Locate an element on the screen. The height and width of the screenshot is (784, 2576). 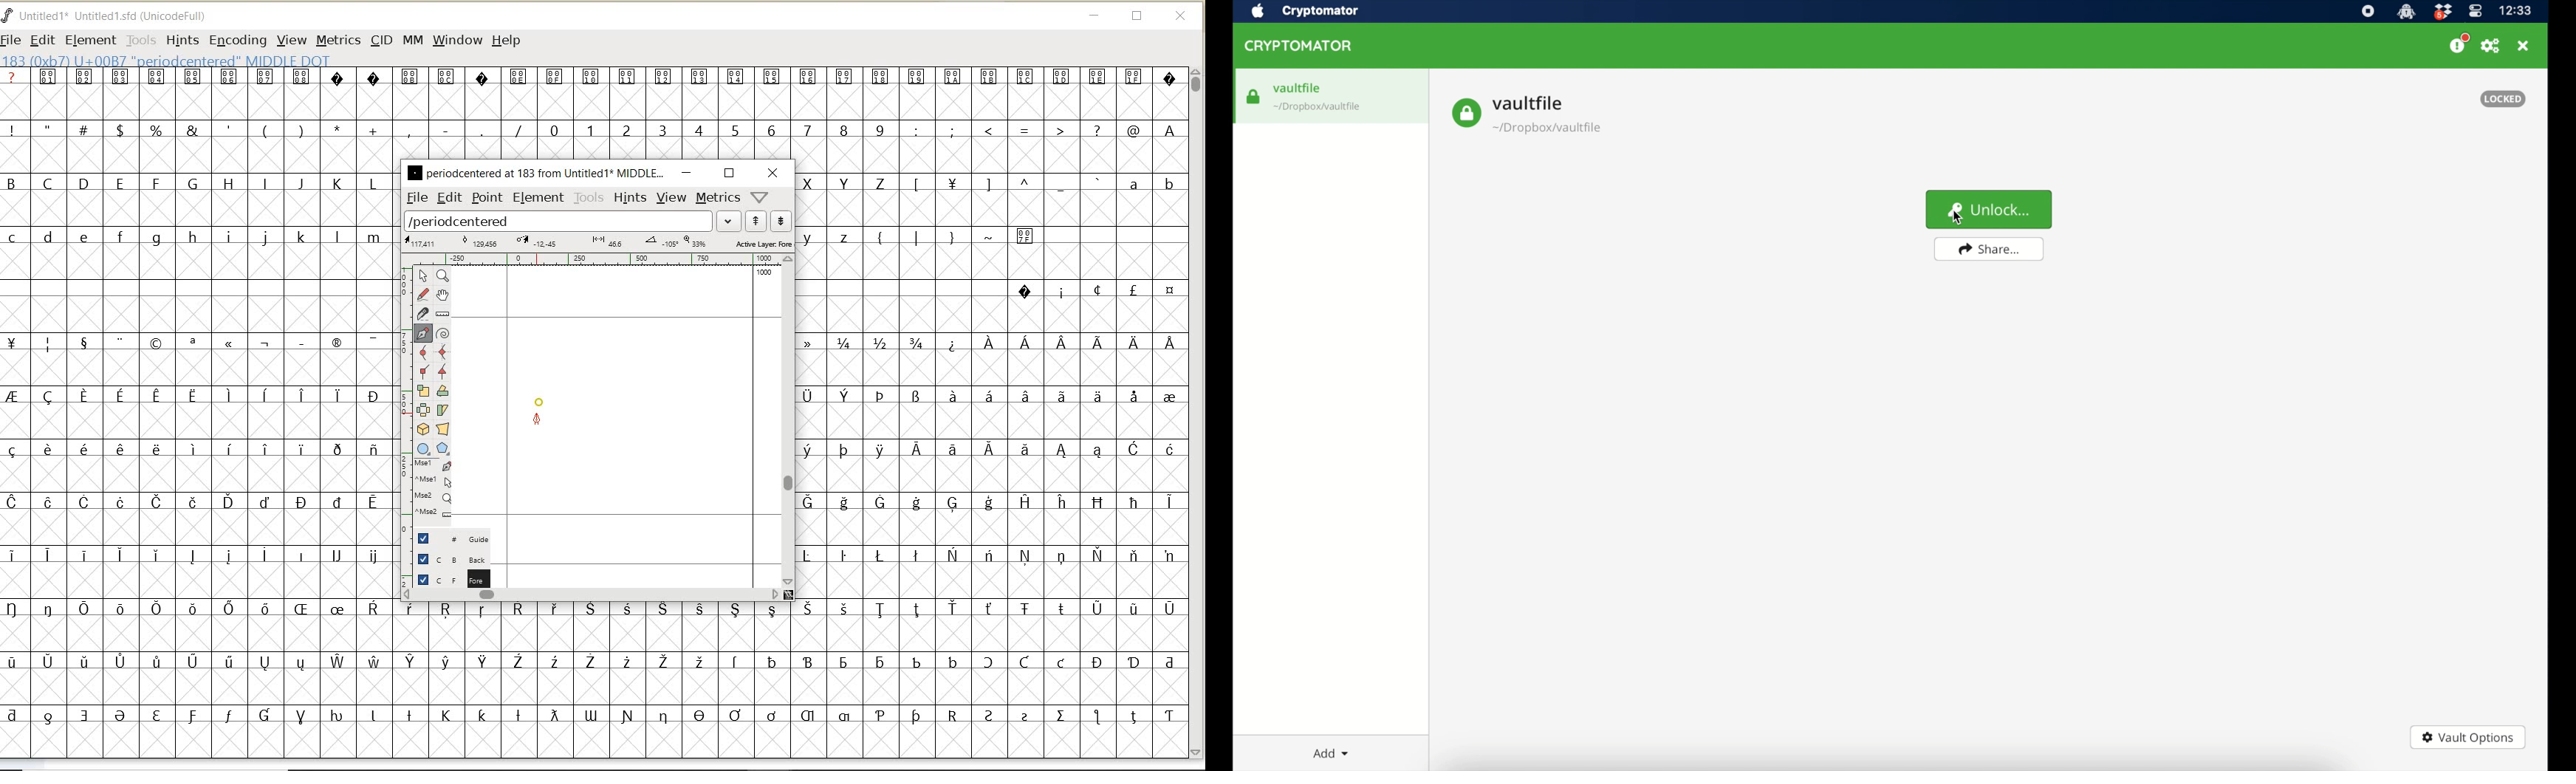
HELP is located at coordinates (506, 39).